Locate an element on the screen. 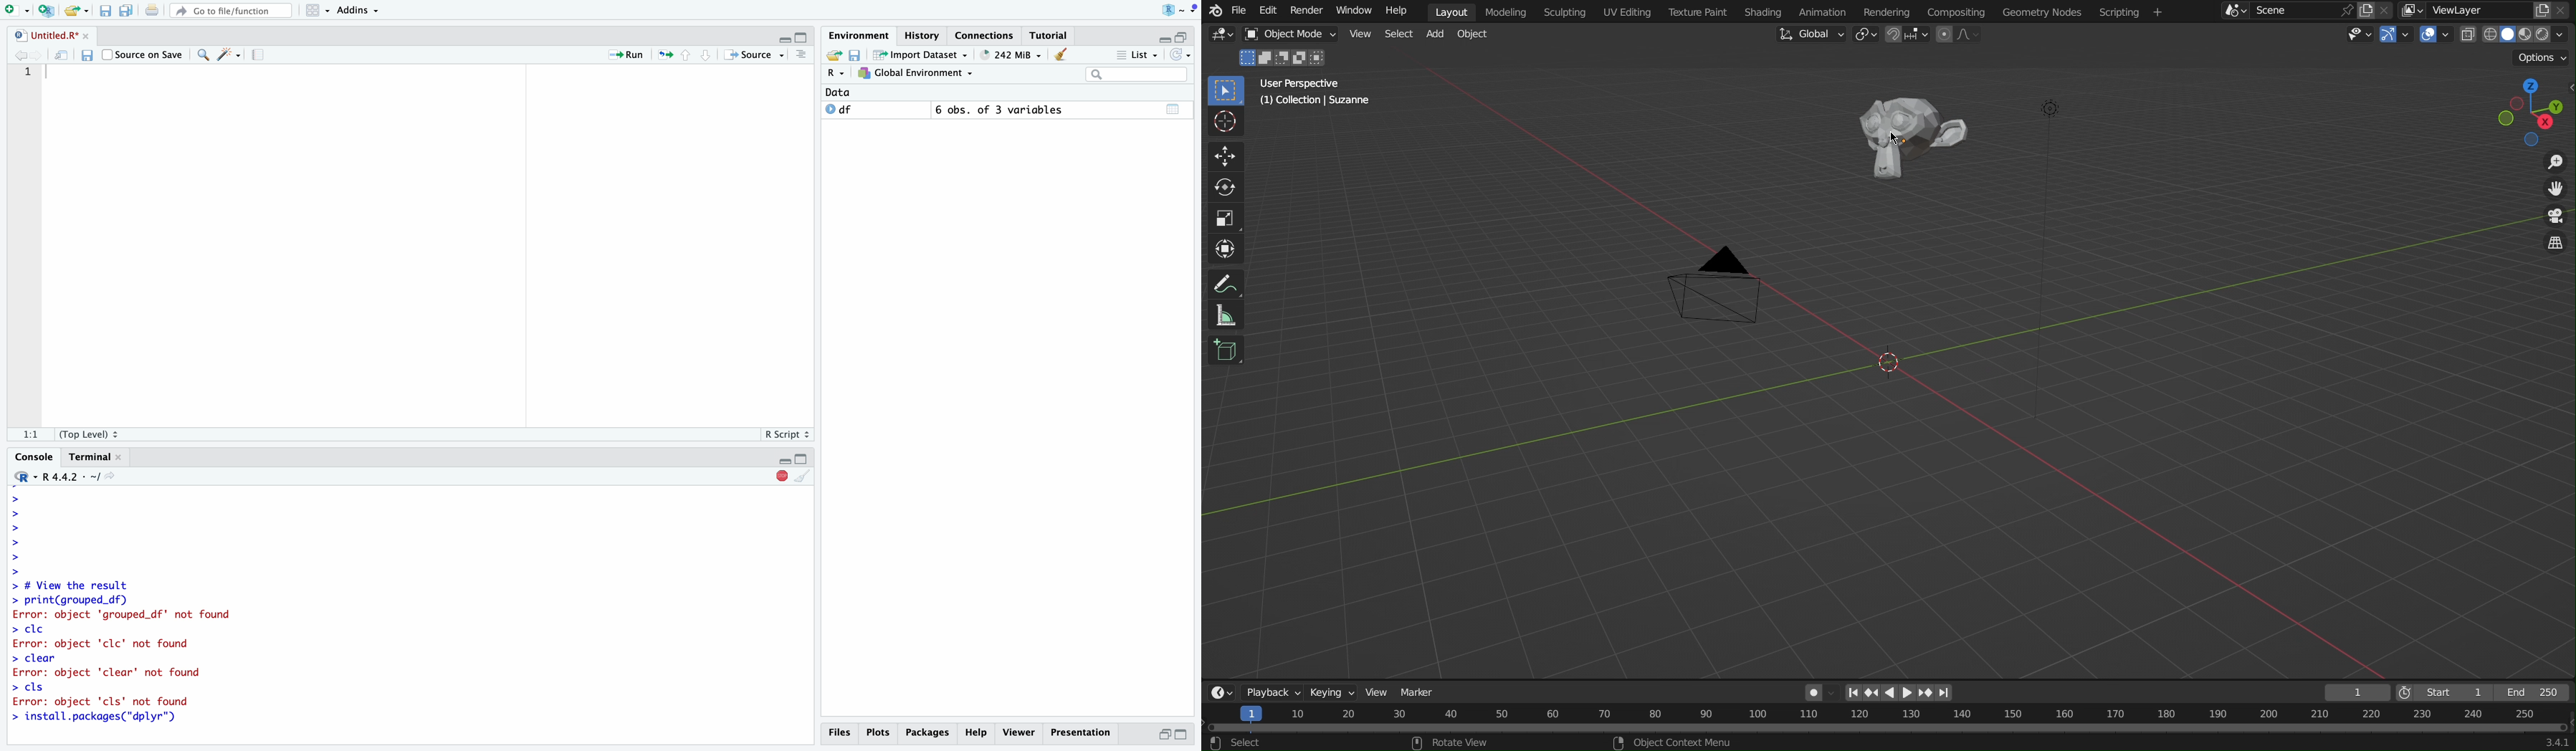 This screenshot has width=2576, height=756. Stopwatch icon is located at coordinates (2406, 692).